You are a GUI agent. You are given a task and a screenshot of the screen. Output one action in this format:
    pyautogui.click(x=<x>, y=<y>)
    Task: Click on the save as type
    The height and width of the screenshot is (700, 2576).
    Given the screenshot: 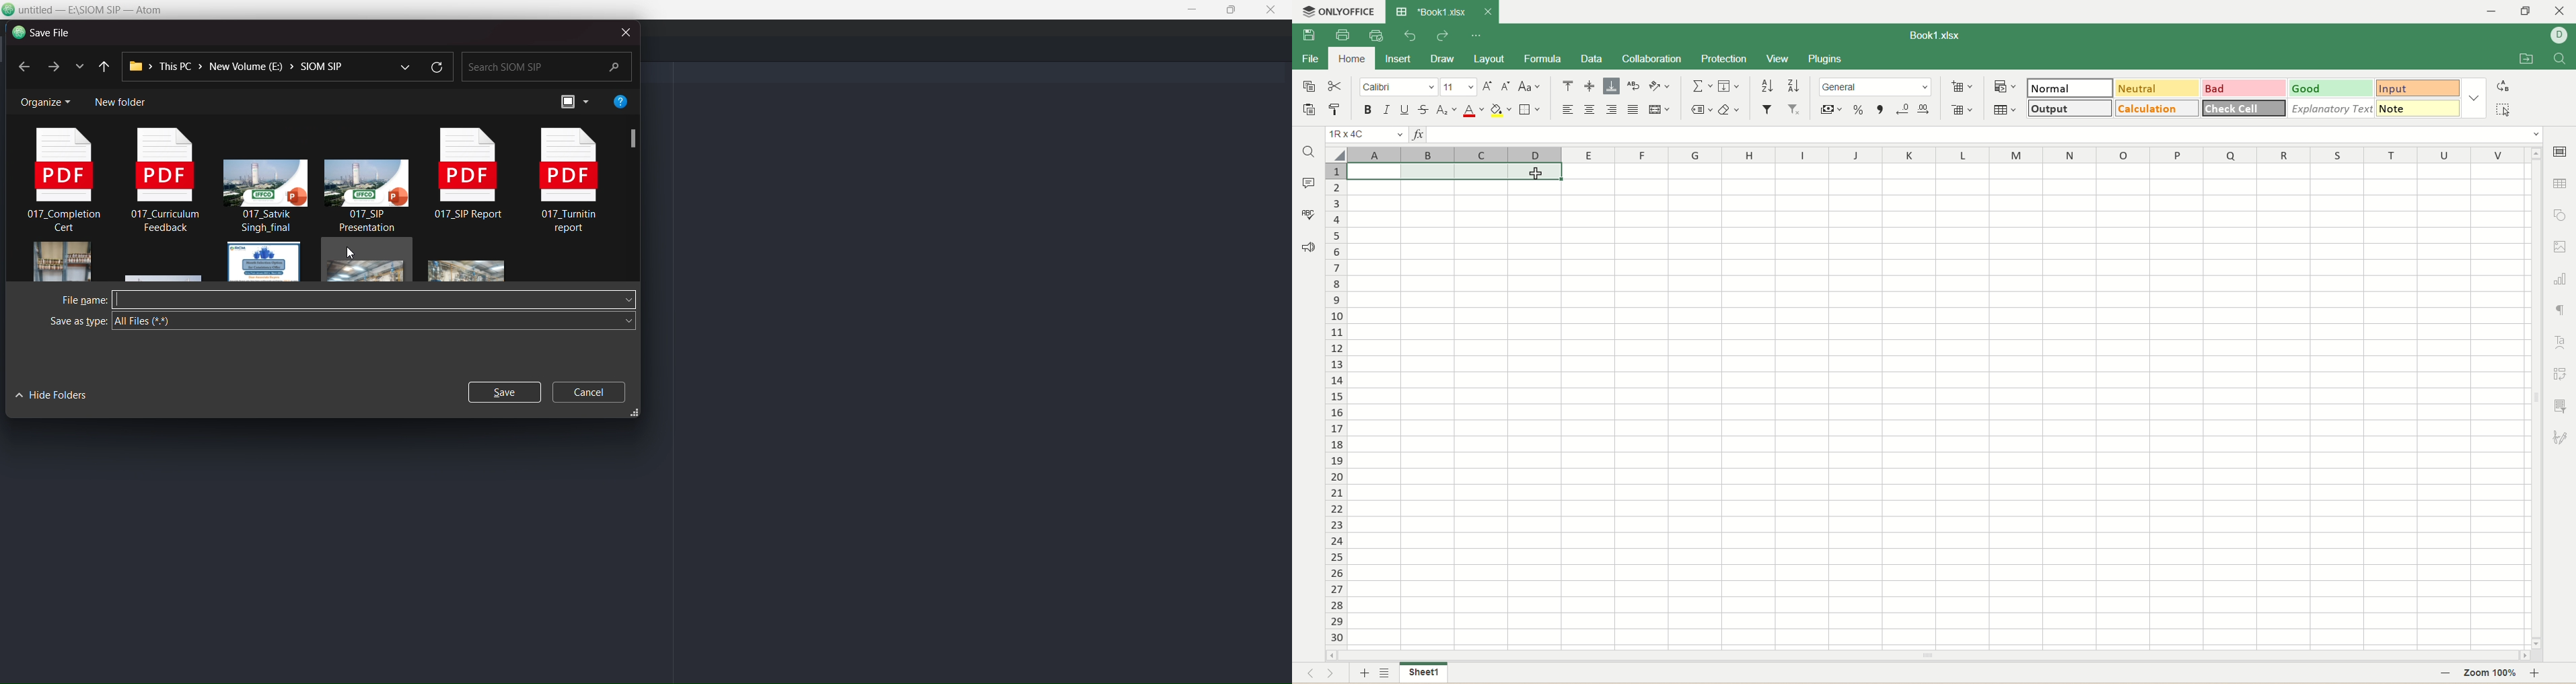 What is the action you would take?
    pyautogui.click(x=627, y=322)
    